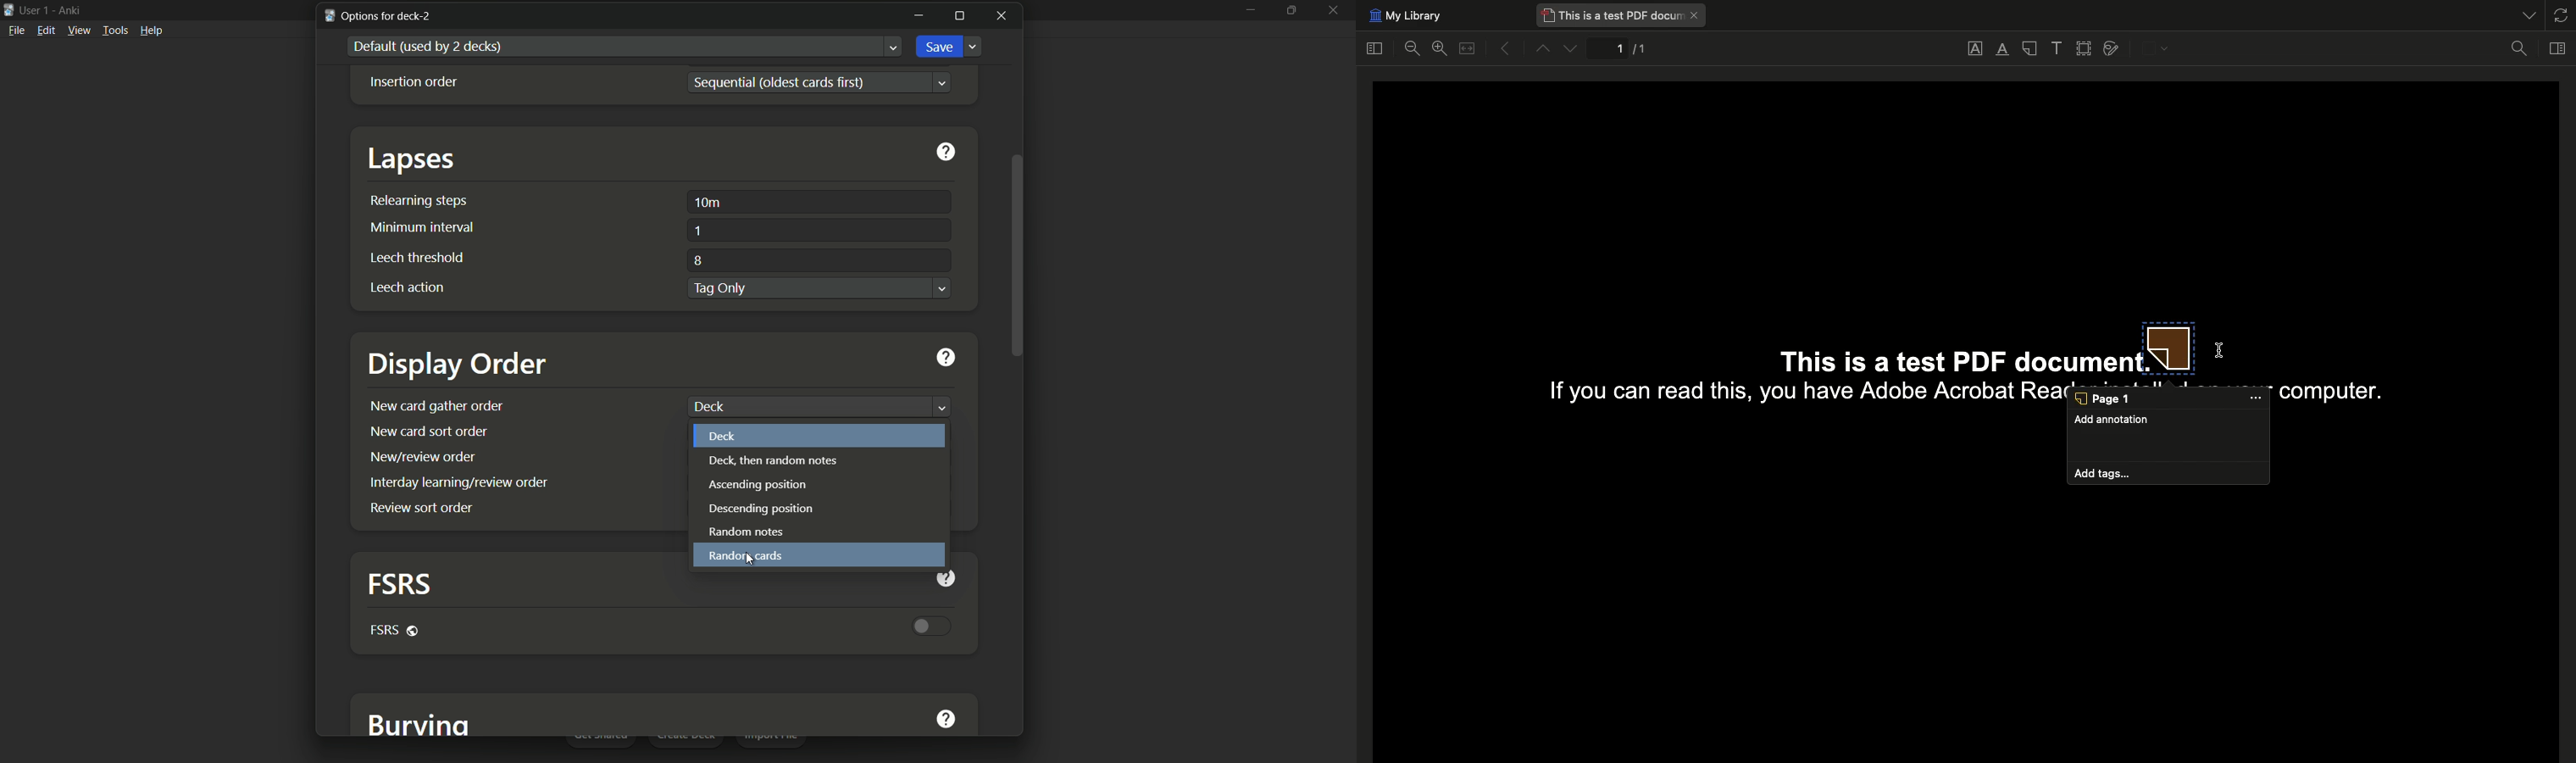 This screenshot has width=2576, height=784. Describe the element at coordinates (1622, 15) in the screenshot. I see `This is a test PDF document` at that location.